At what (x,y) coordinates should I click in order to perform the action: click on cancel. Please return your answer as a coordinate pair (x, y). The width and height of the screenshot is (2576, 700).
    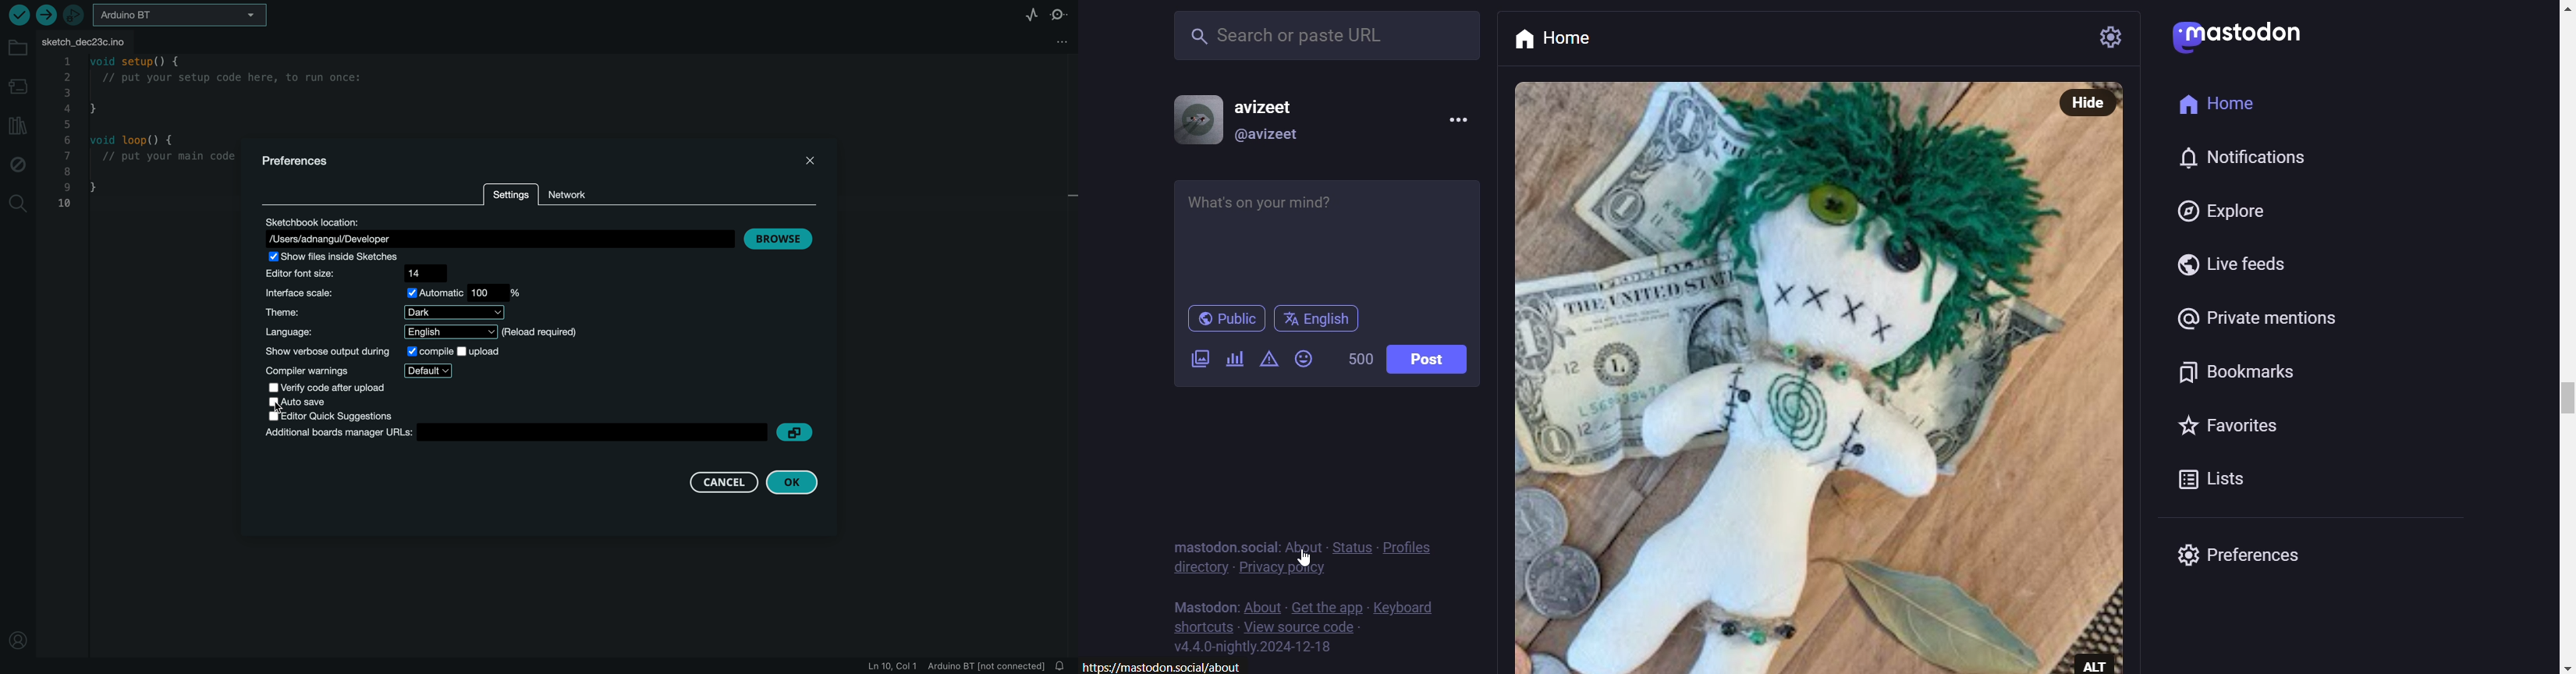
    Looking at the image, I should click on (712, 482).